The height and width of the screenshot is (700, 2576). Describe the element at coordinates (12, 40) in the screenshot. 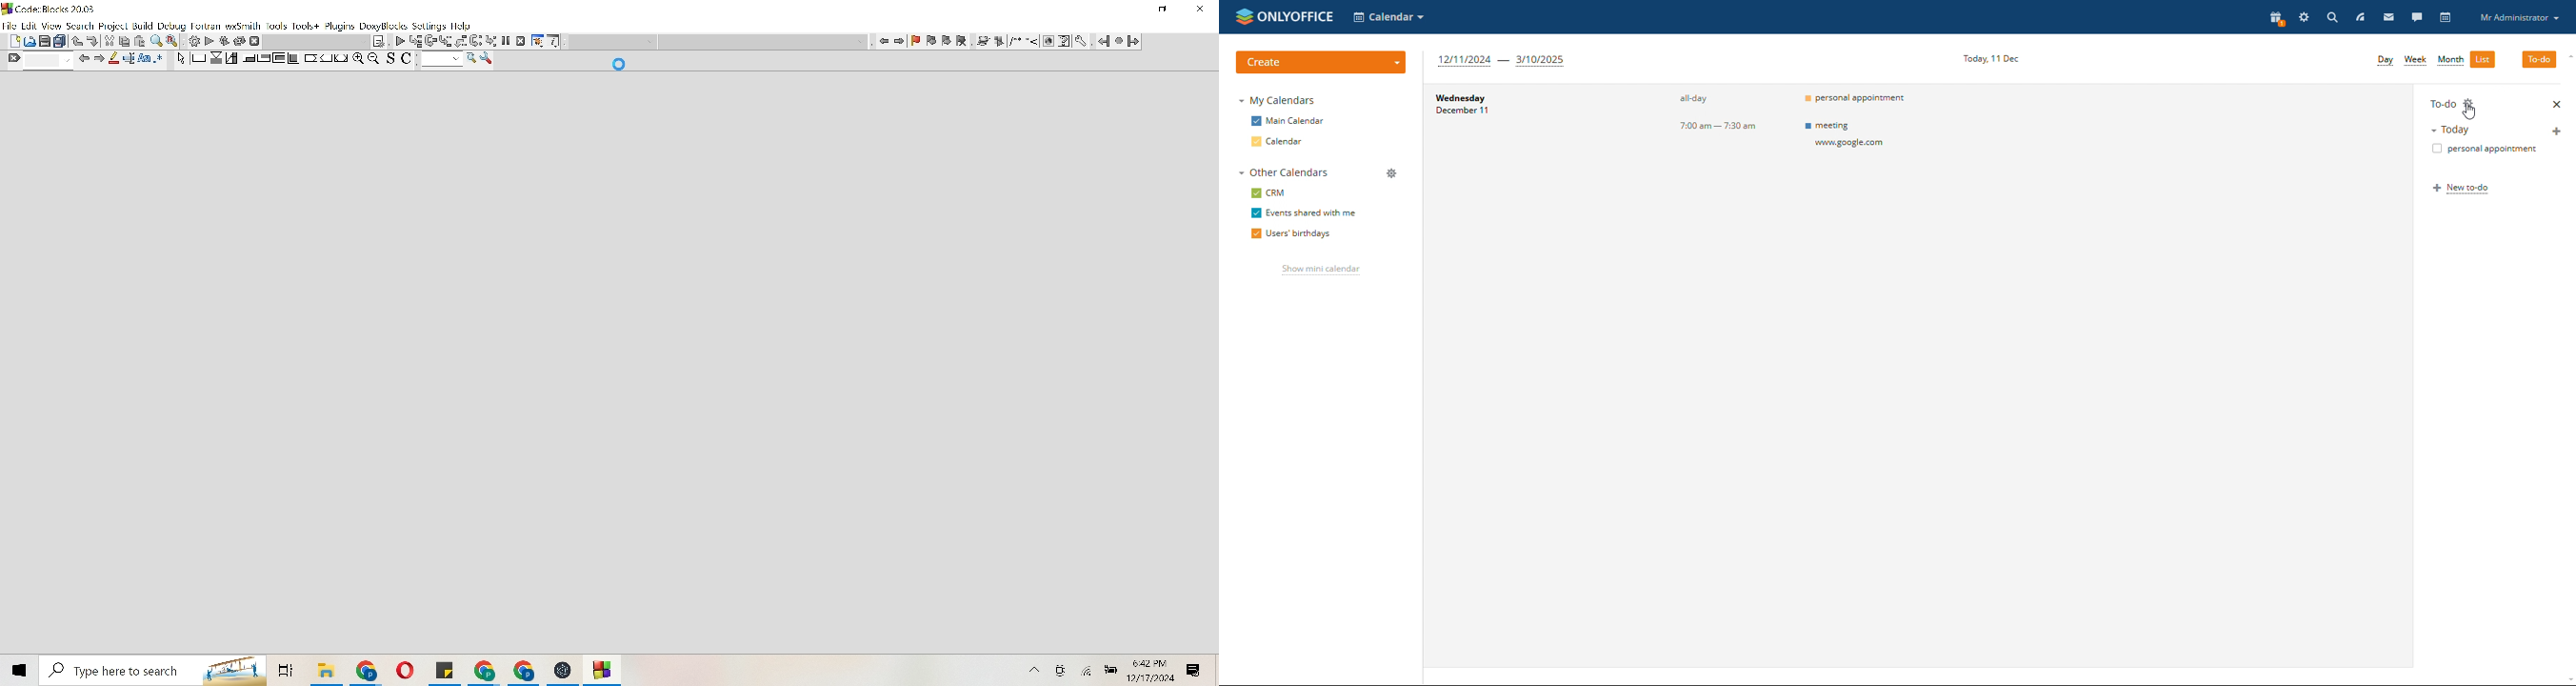

I see `Document` at that location.